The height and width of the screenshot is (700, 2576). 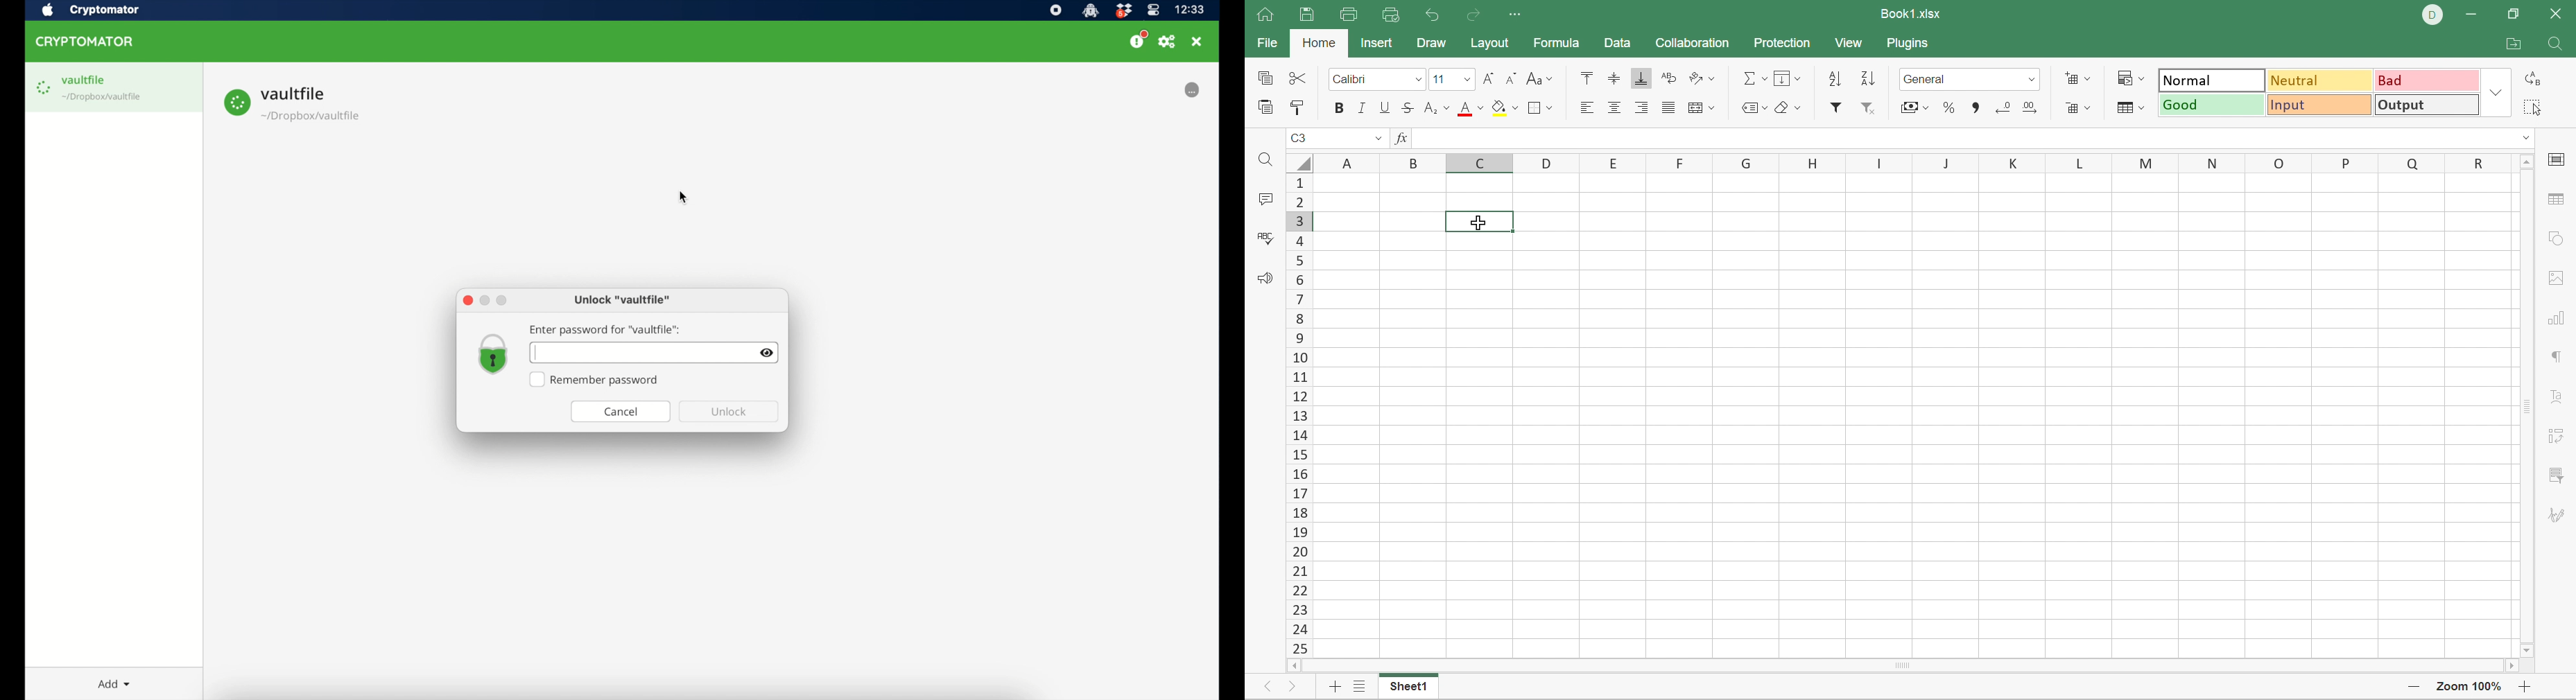 I want to click on List of sheets, so click(x=1358, y=684).